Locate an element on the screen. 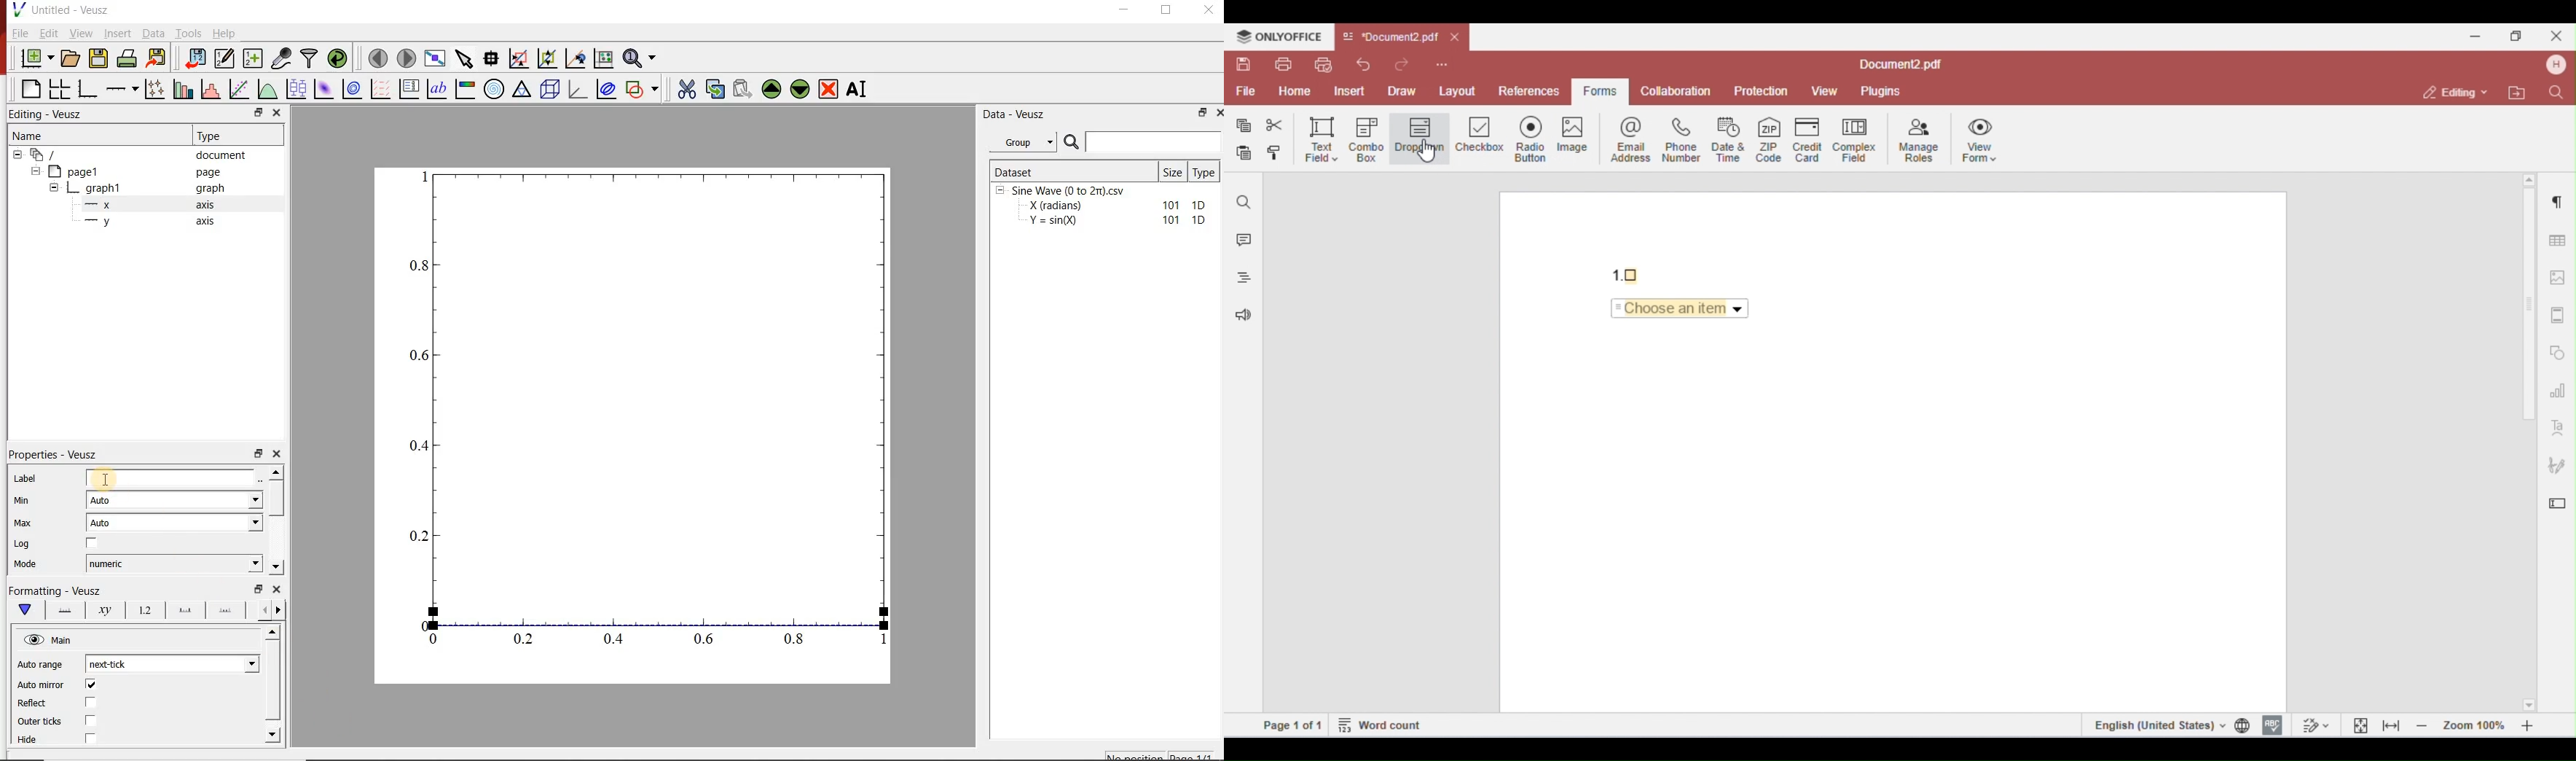  down arrow is located at coordinates (24, 610).